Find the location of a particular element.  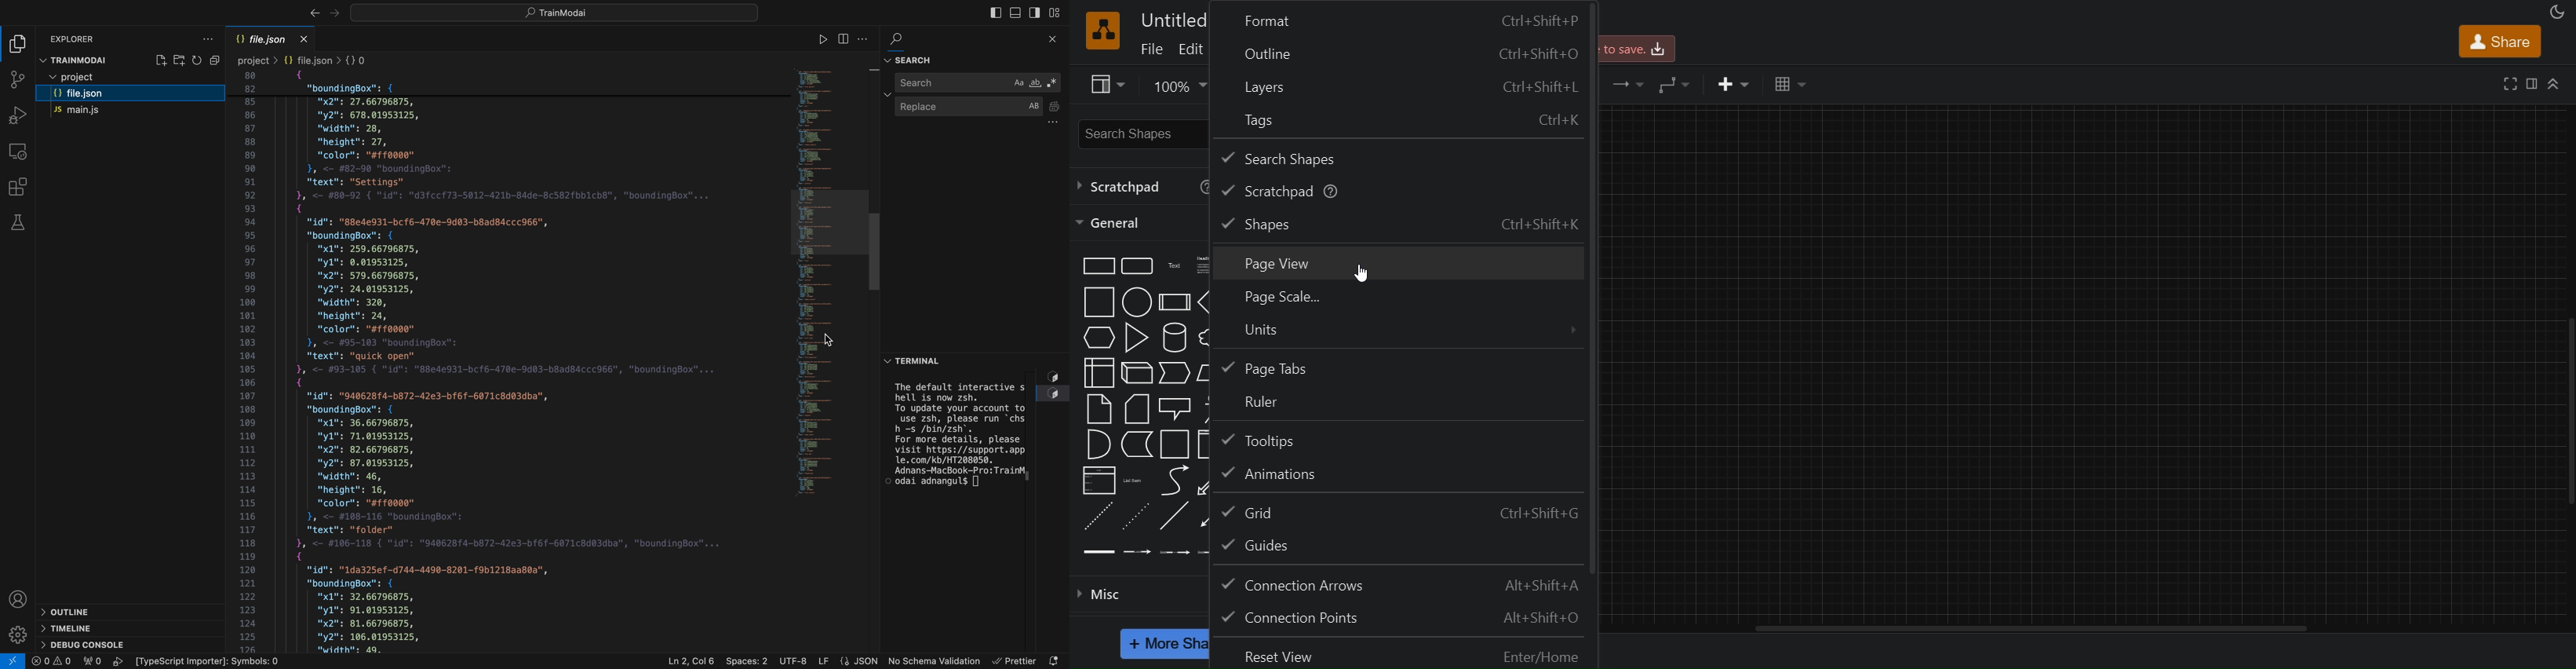

share is located at coordinates (2501, 39).